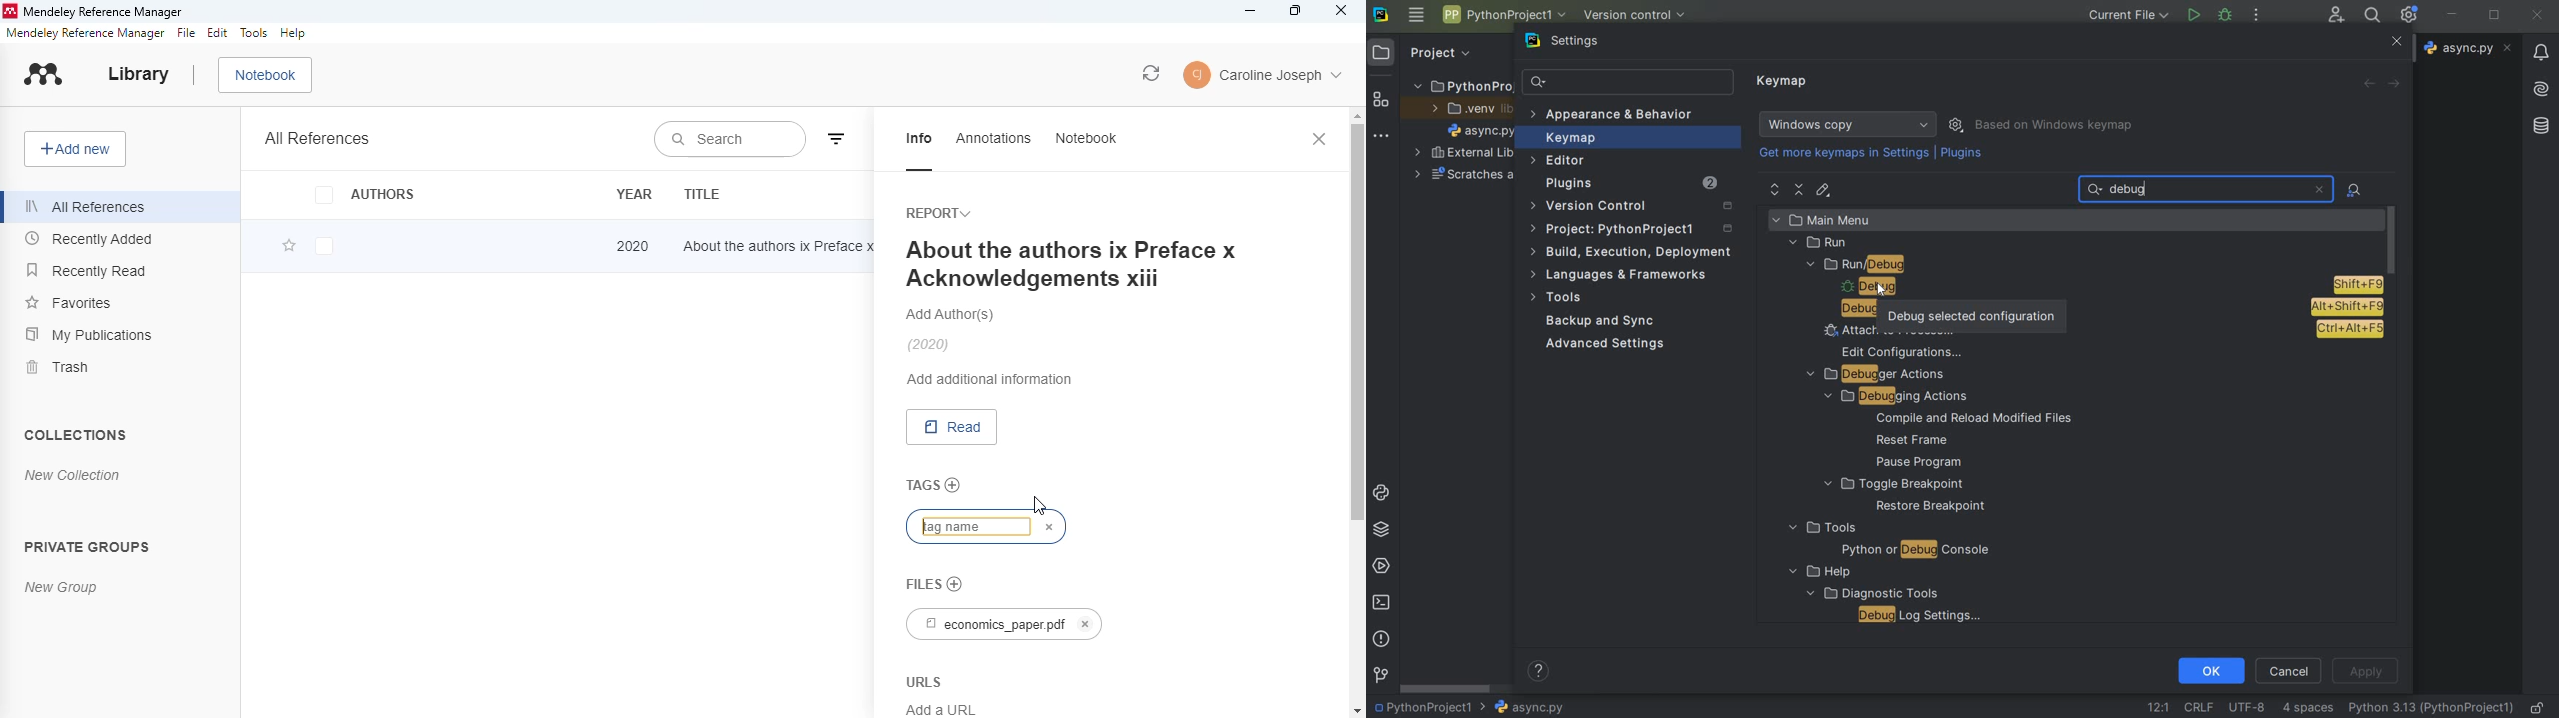  Describe the element at coordinates (1356, 329) in the screenshot. I see `vertical scroll bar` at that location.